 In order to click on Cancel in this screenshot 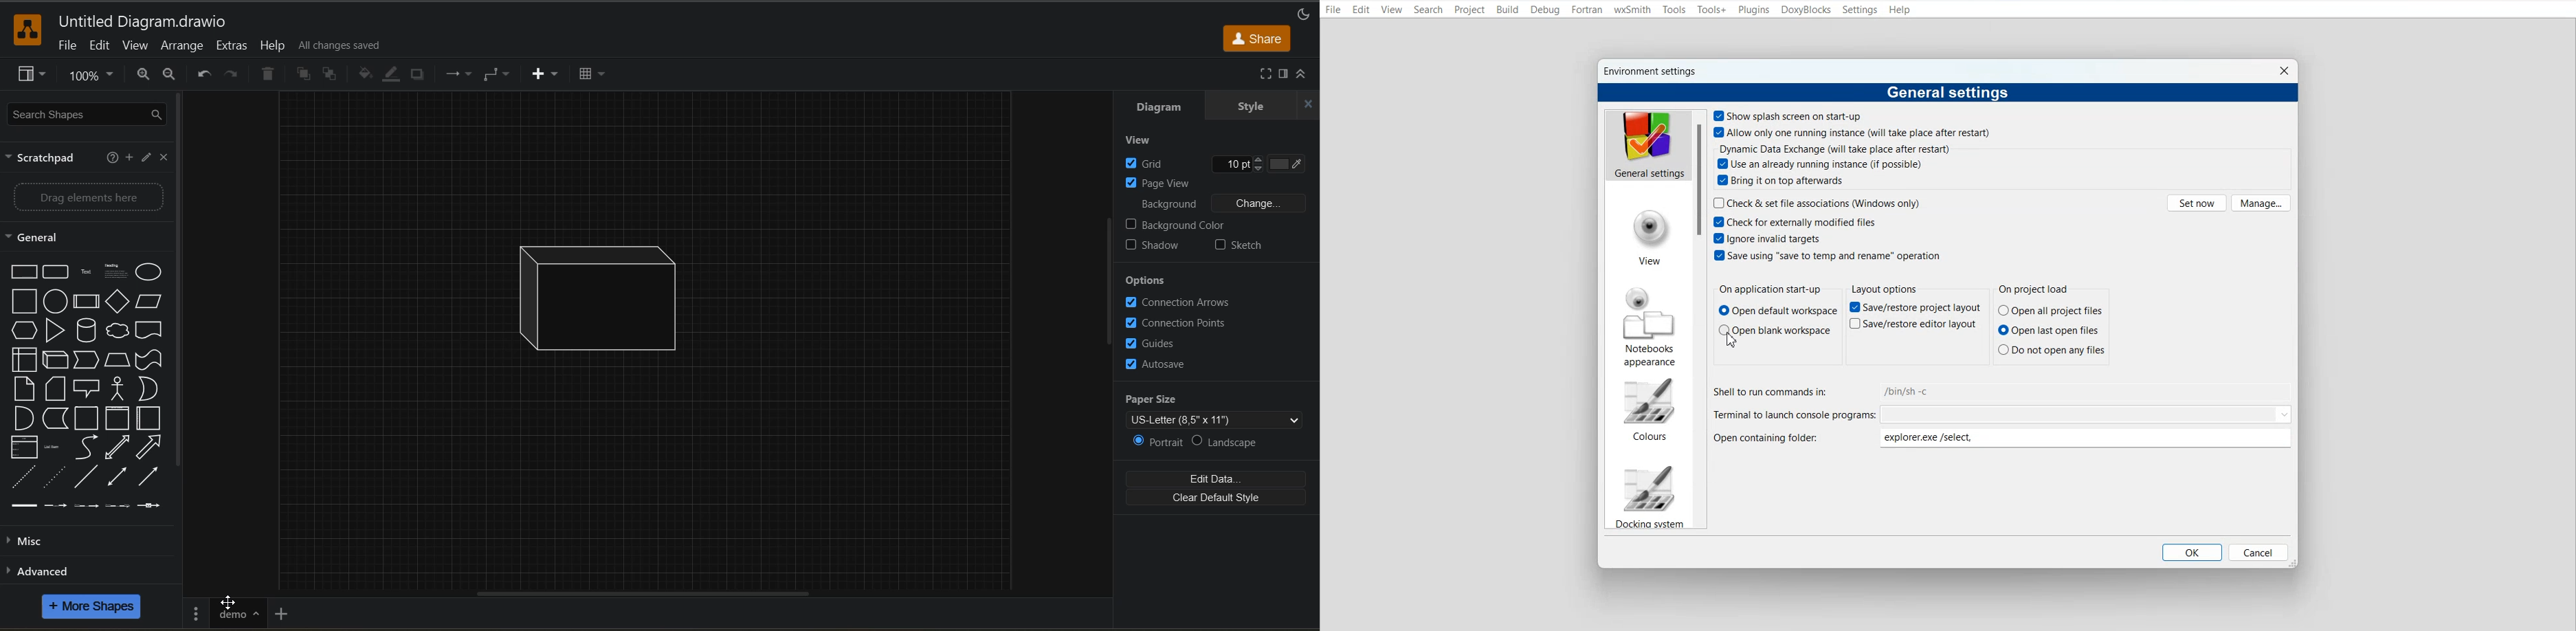, I will do `click(2259, 552)`.